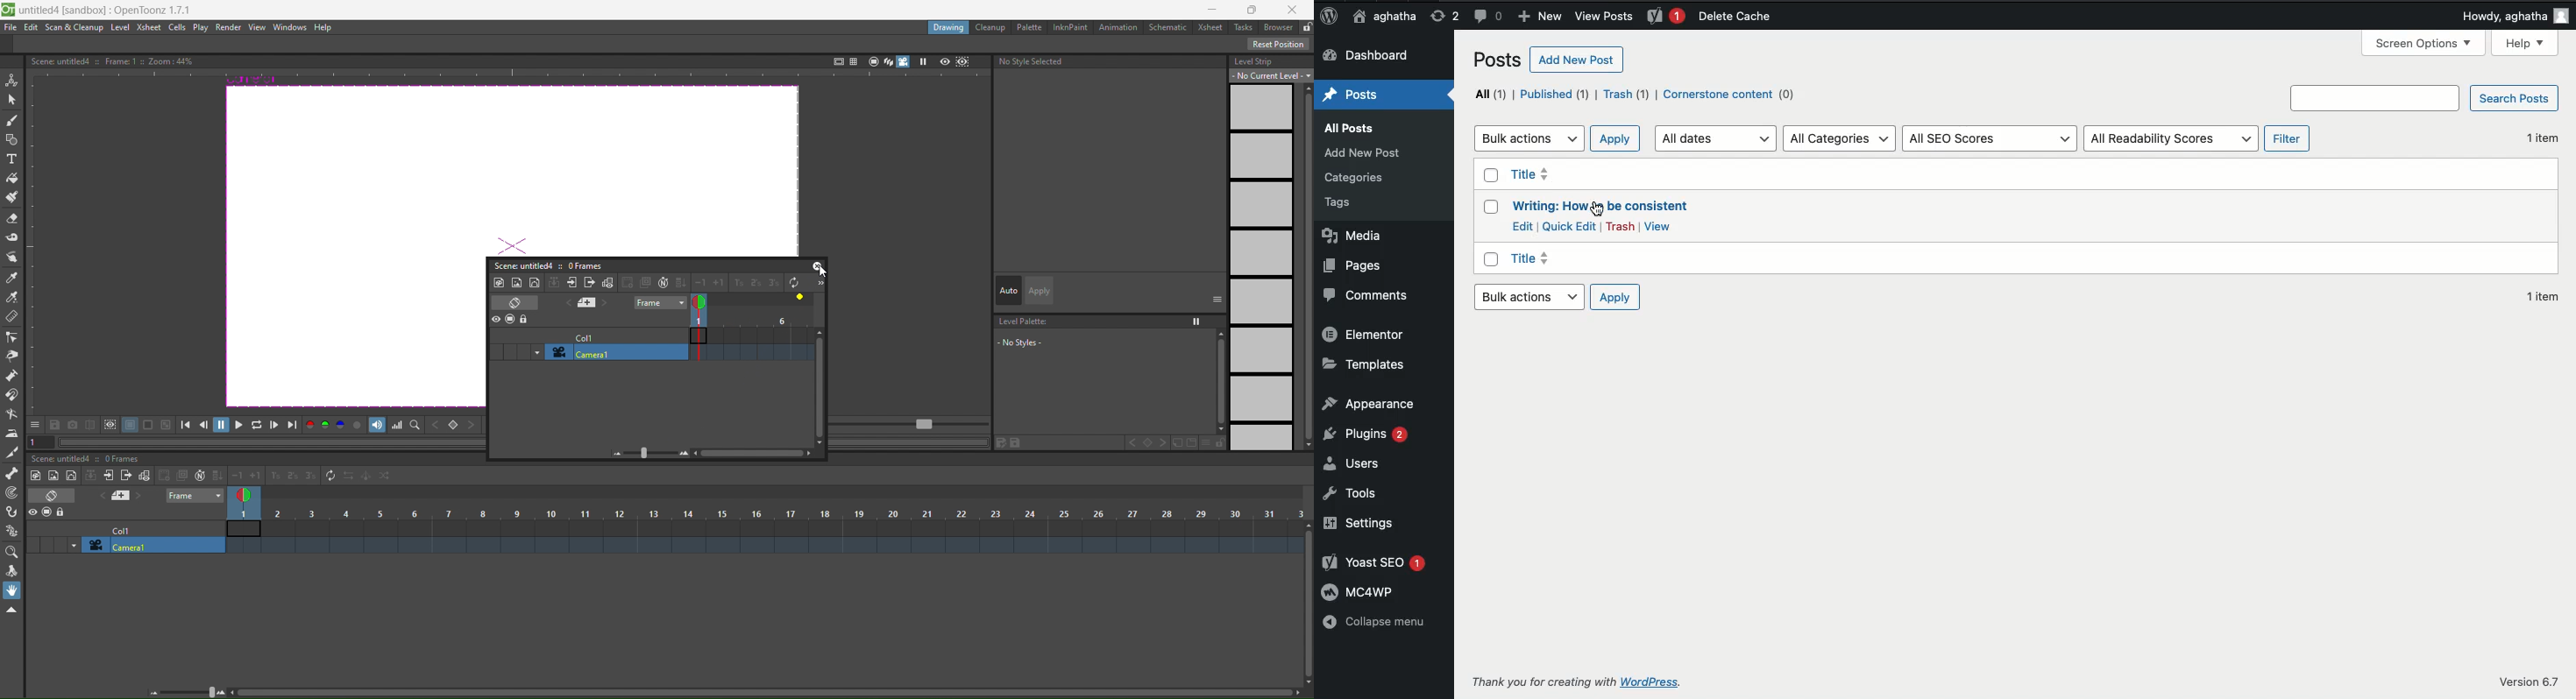 This screenshot has height=700, width=2576. I want to click on geometry tool, so click(12, 141).